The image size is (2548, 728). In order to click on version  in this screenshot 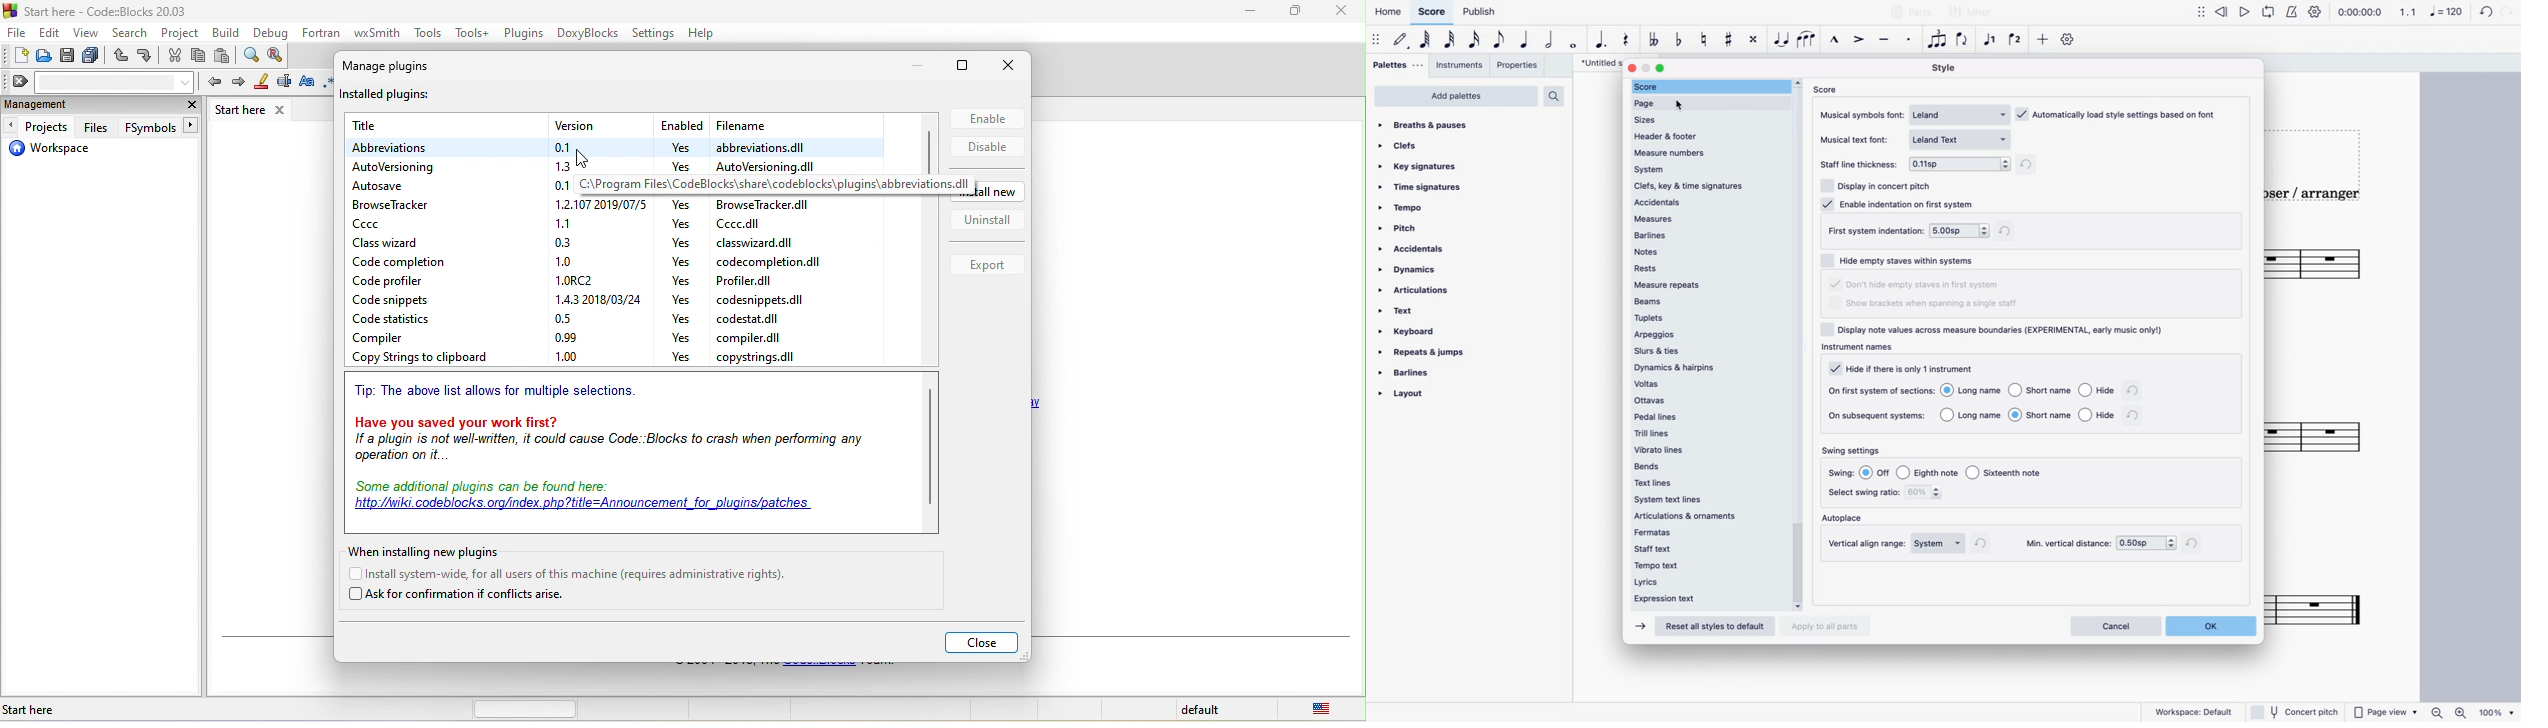, I will do `click(563, 243)`.